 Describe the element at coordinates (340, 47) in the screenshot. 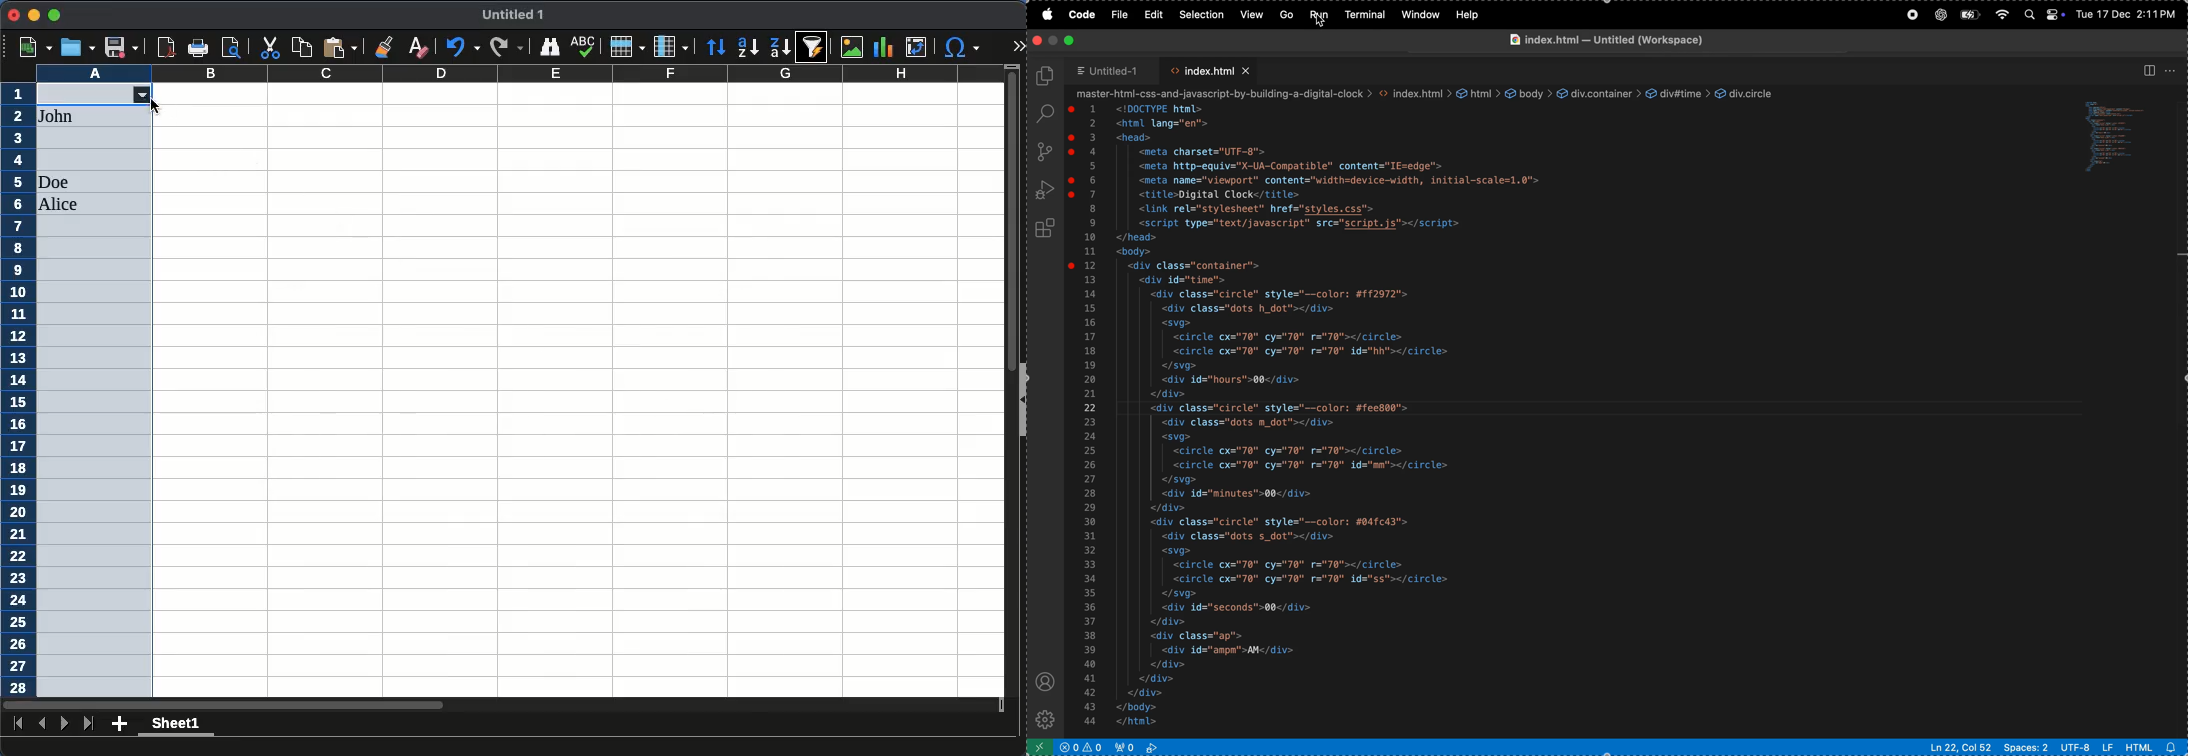

I see `paste` at that location.